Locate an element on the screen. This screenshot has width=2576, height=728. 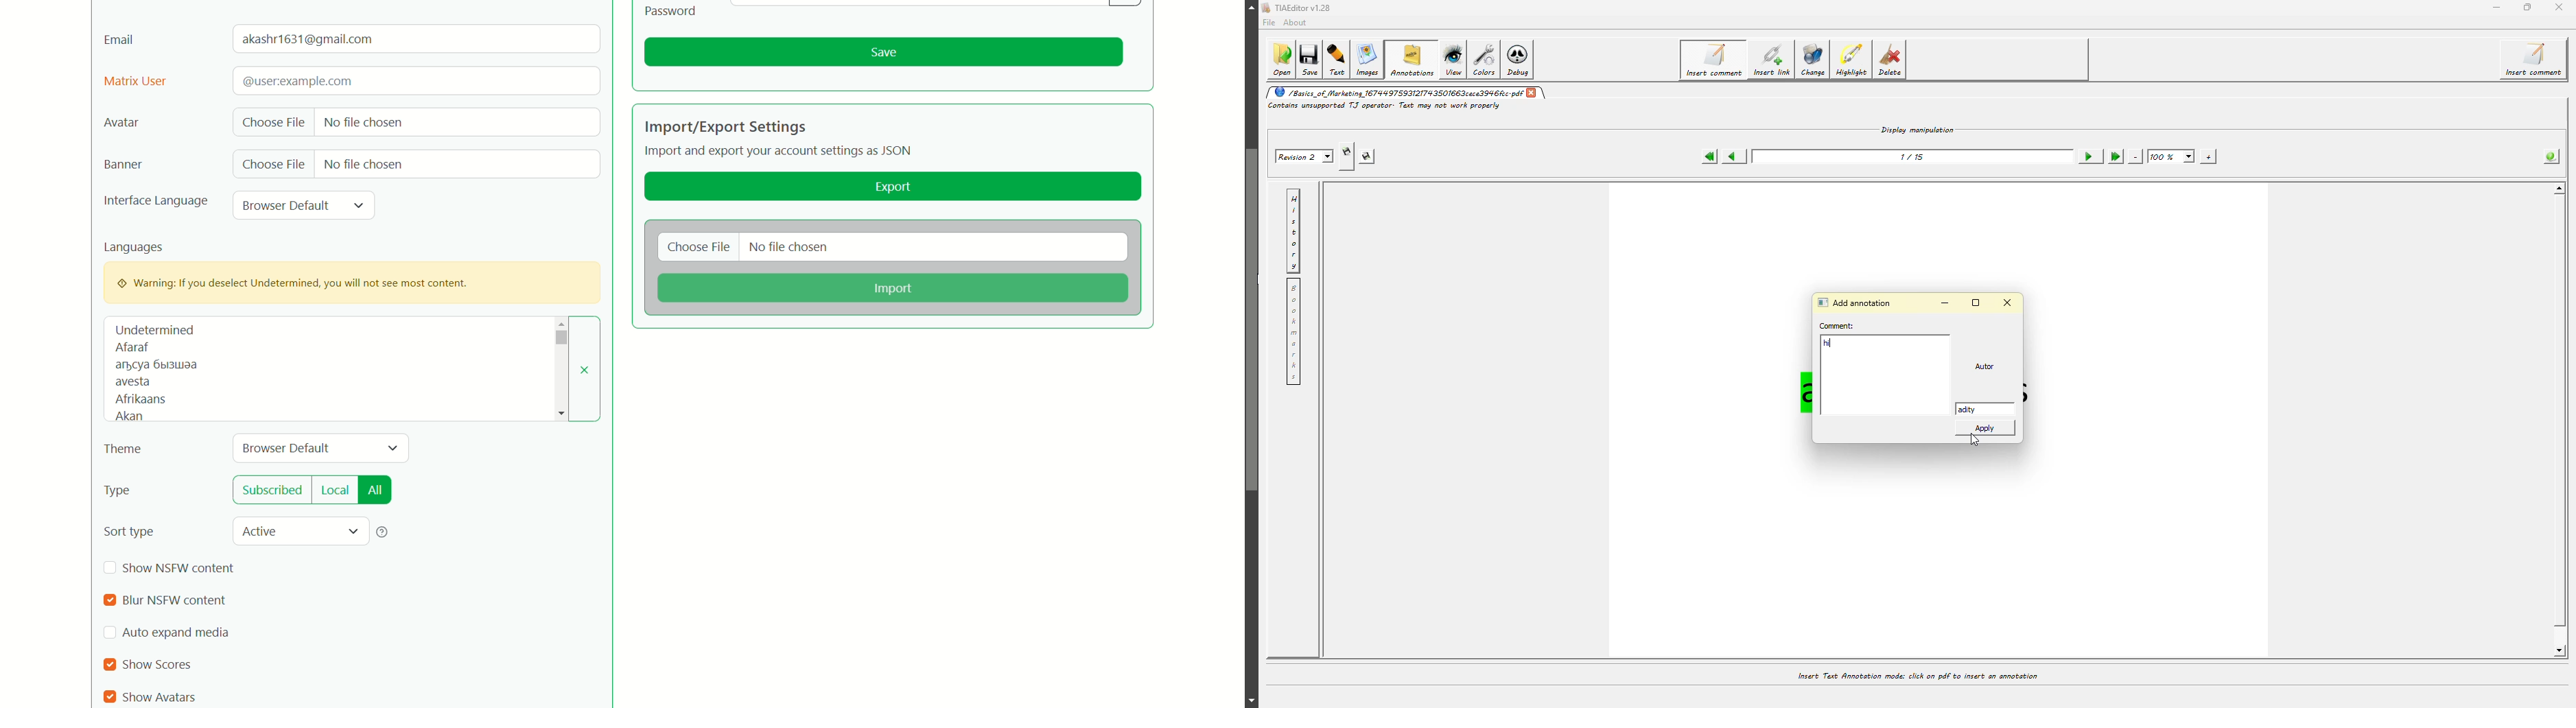
auto expand media is located at coordinates (176, 633).